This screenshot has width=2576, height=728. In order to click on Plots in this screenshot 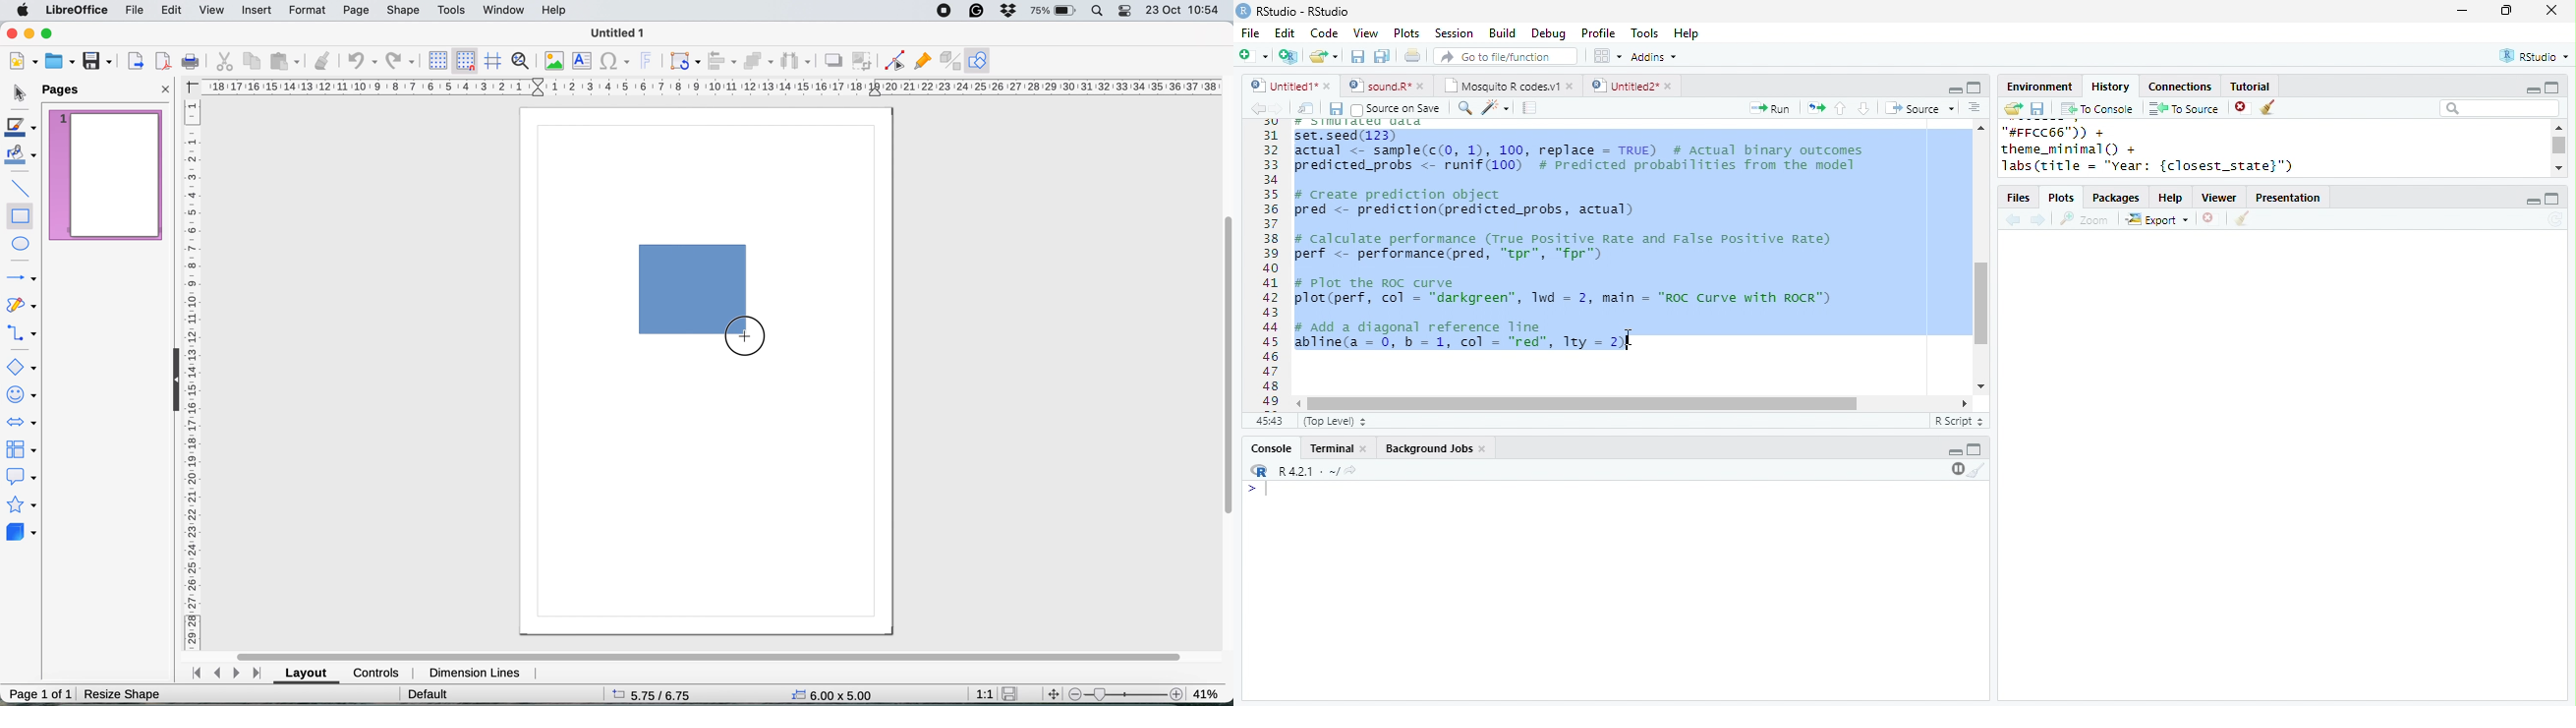, I will do `click(2063, 199)`.